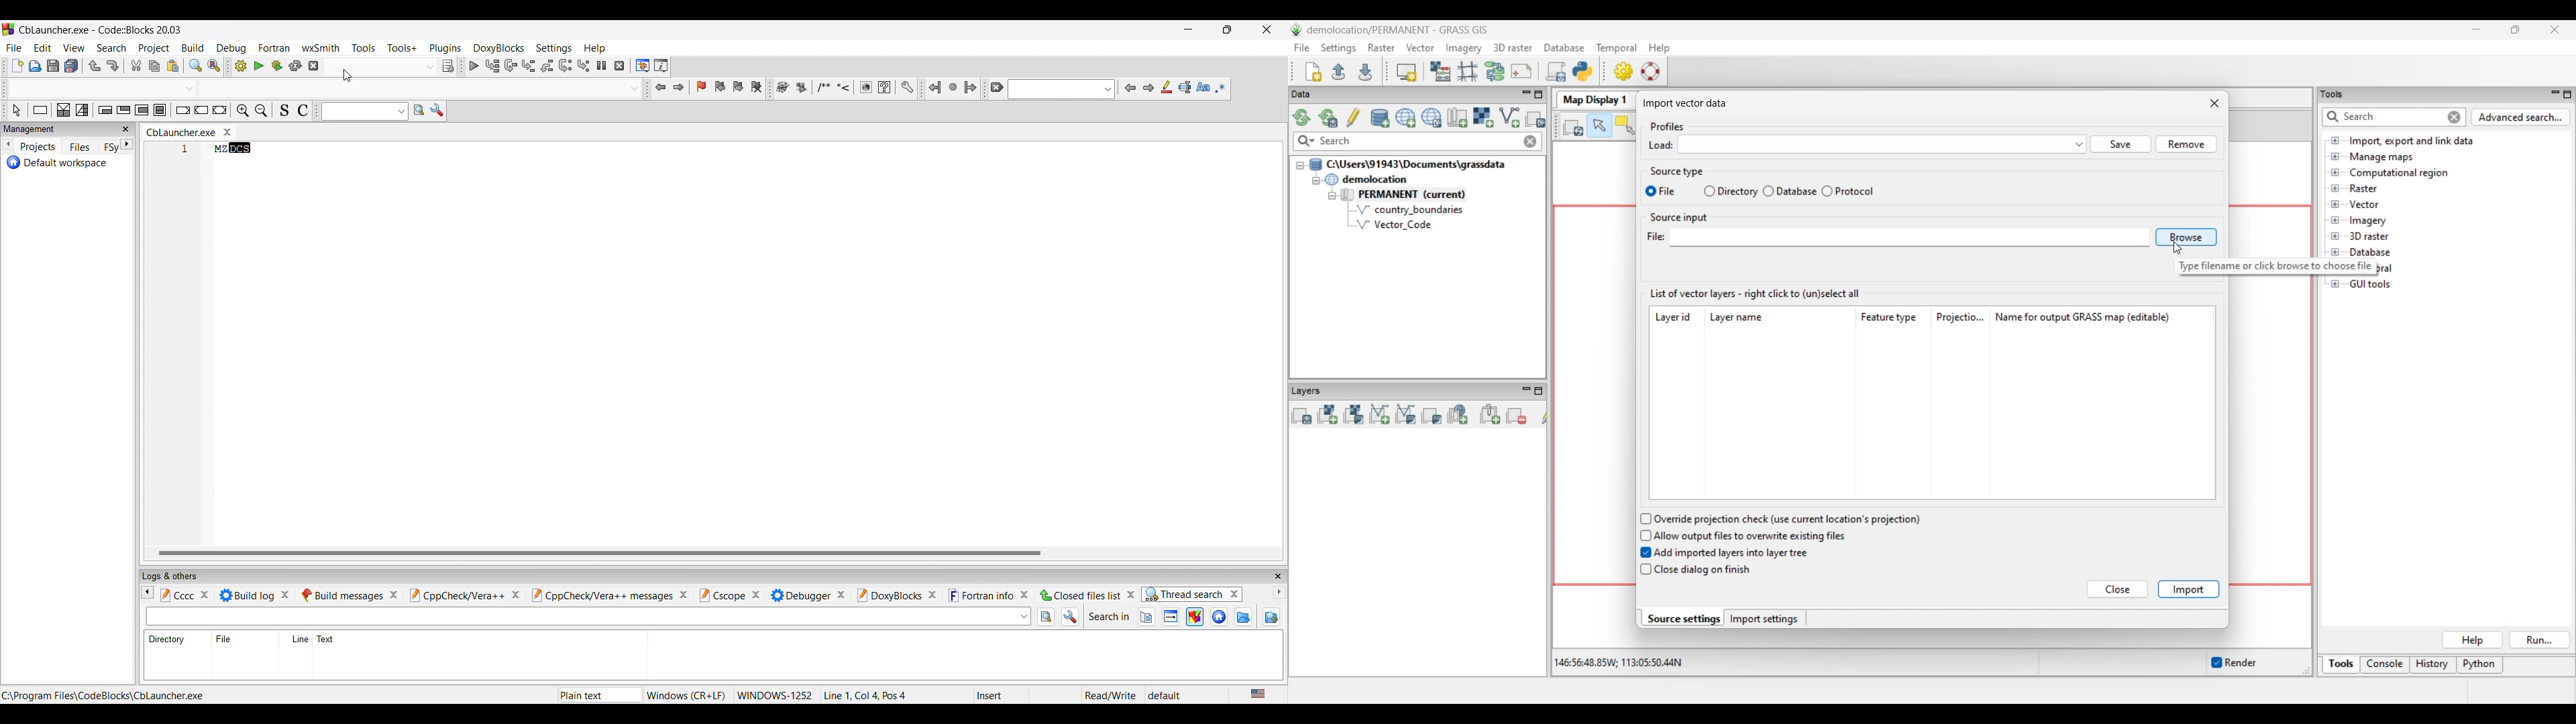 This screenshot has height=728, width=2576. What do you see at coordinates (1109, 616) in the screenshot?
I see `Indicates search in options` at bounding box center [1109, 616].